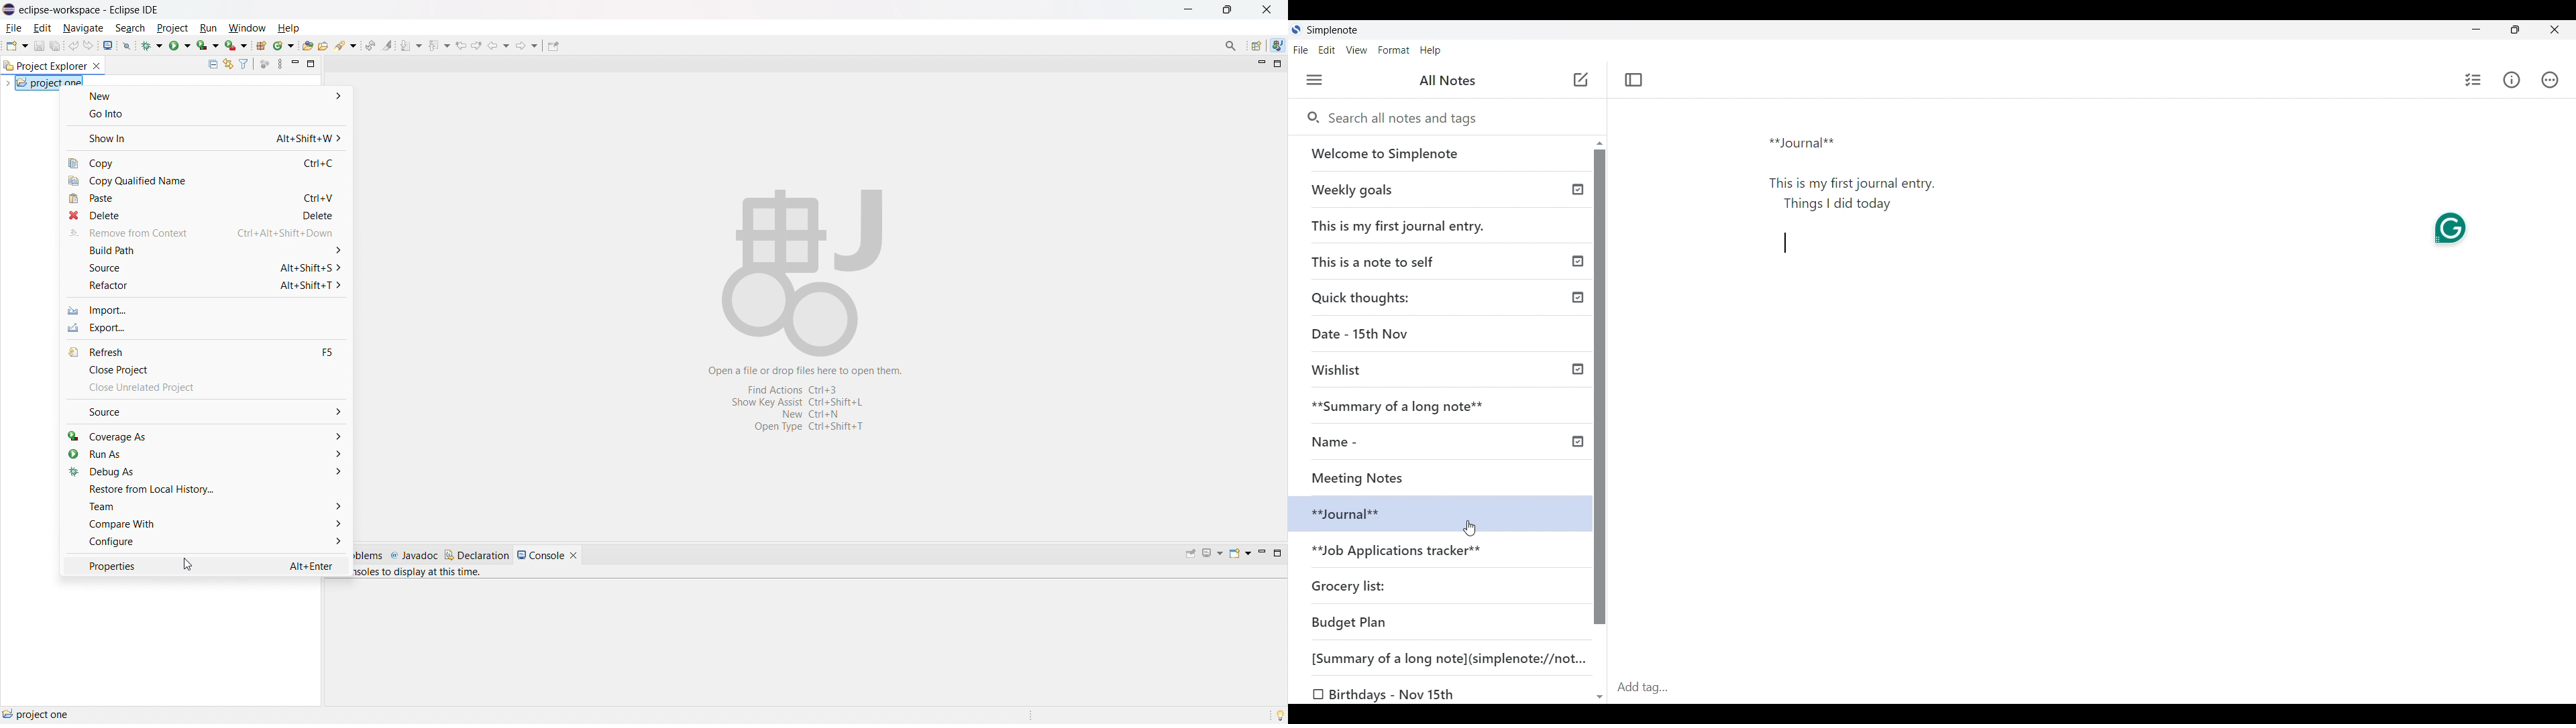  Describe the element at coordinates (2515, 29) in the screenshot. I see `Show interface in a smaller tab` at that location.